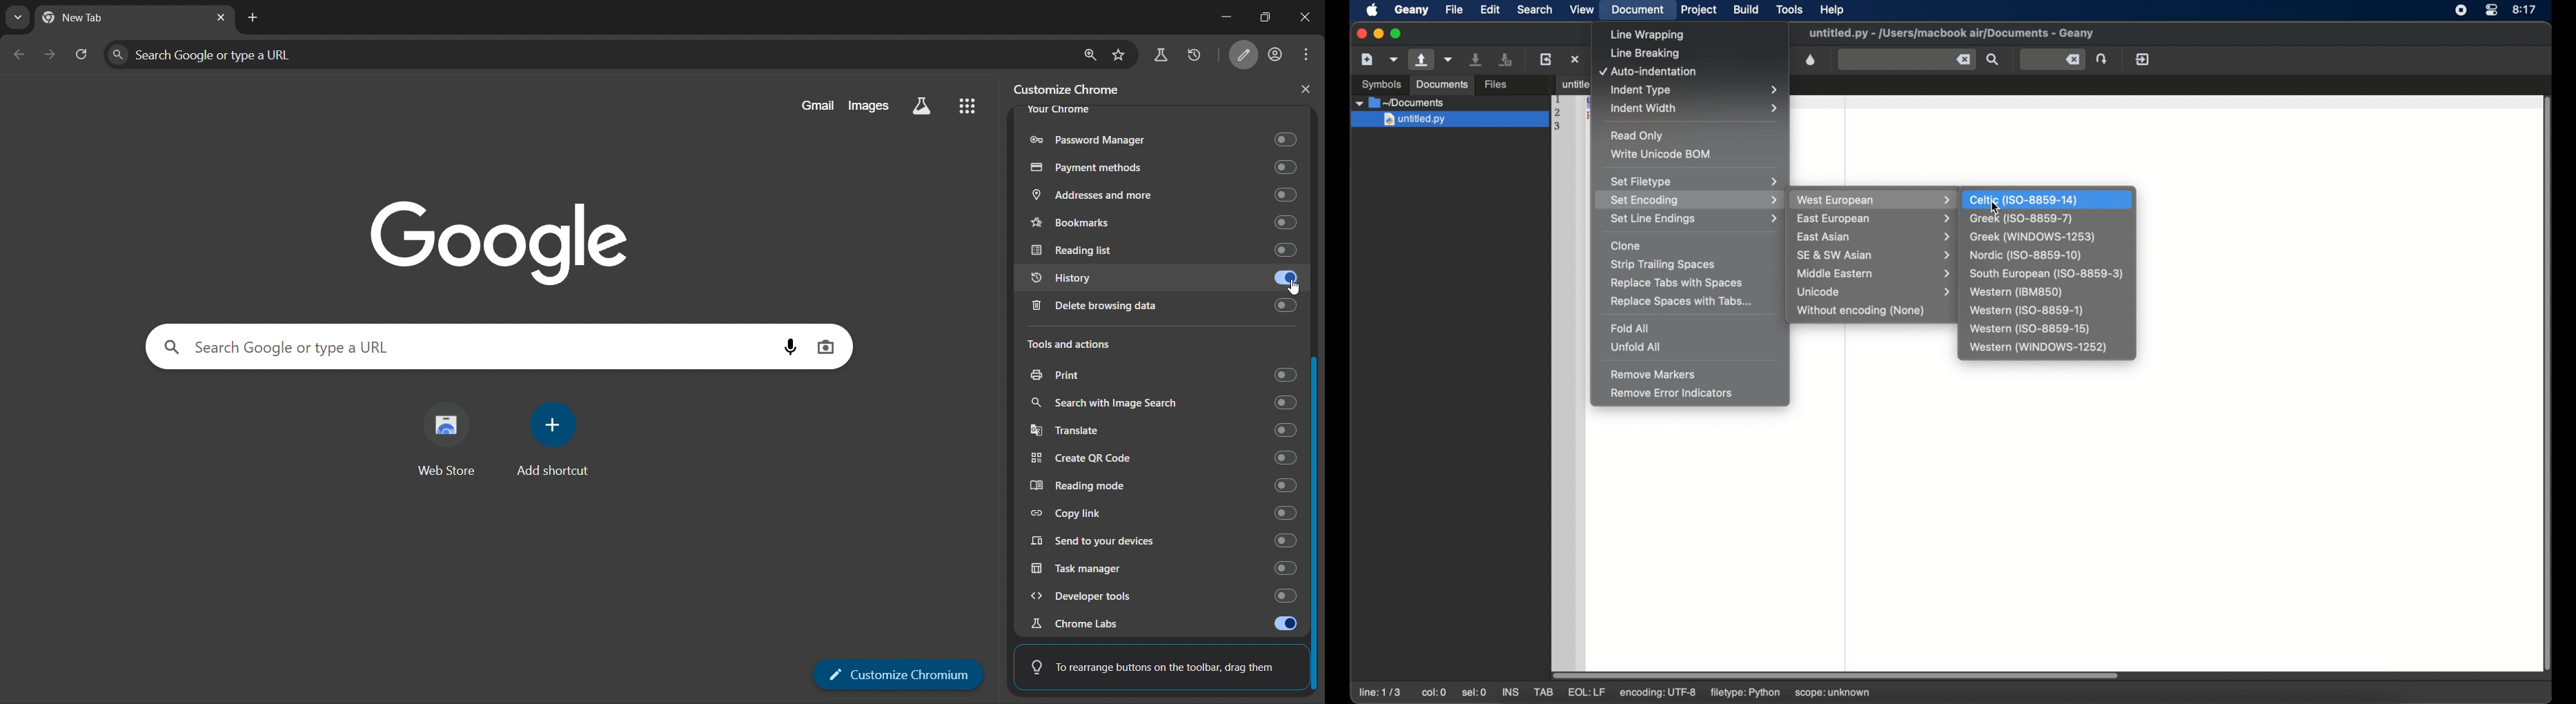 This screenshot has height=728, width=2576. What do you see at coordinates (92, 20) in the screenshot?
I see `current tab` at bounding box center [92, 20].